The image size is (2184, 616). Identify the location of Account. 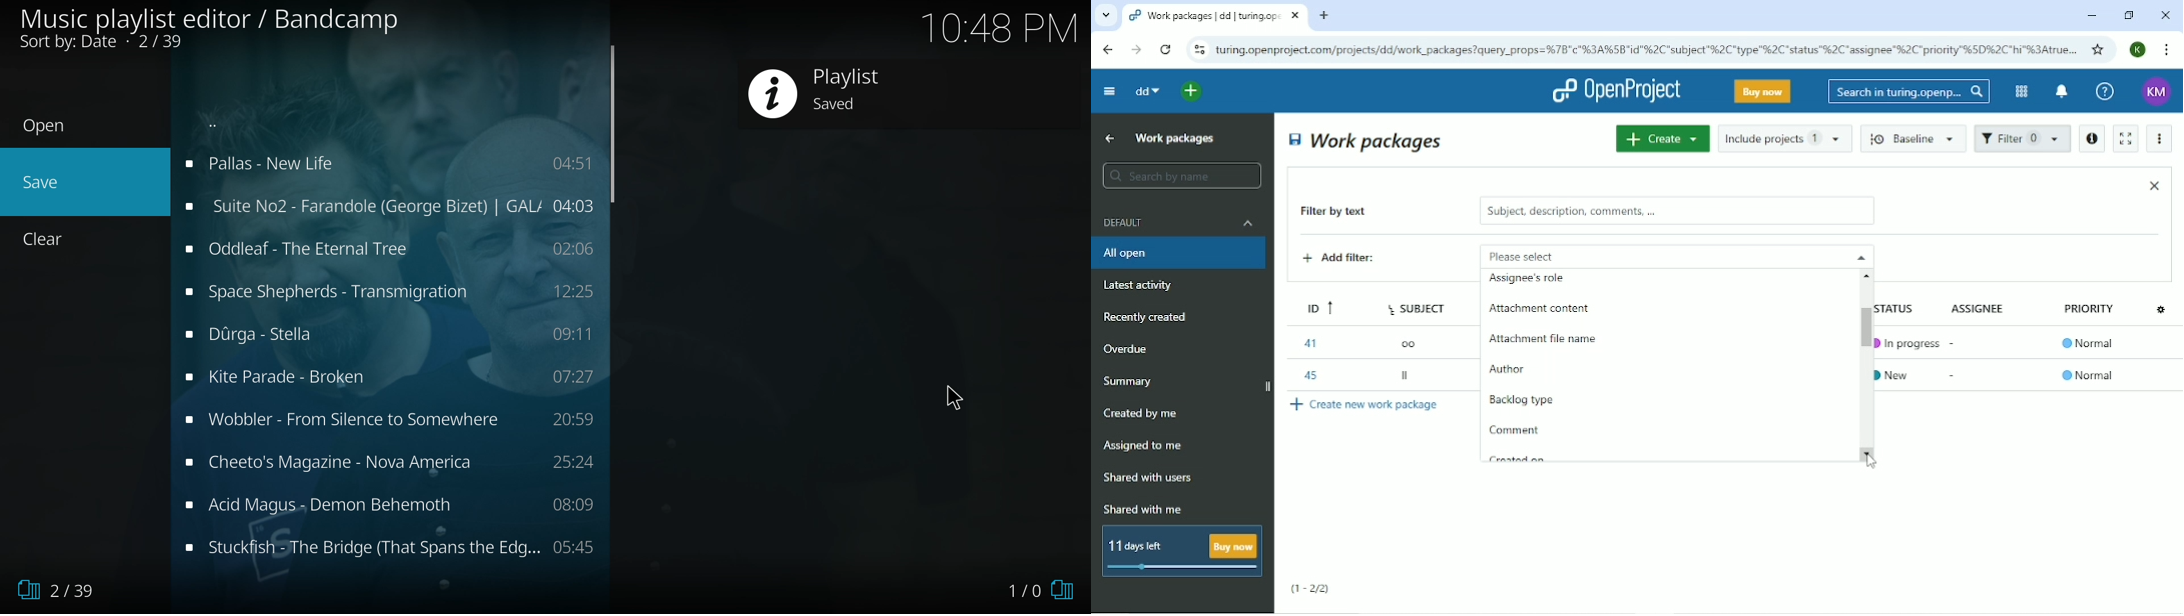
(2139, 49).